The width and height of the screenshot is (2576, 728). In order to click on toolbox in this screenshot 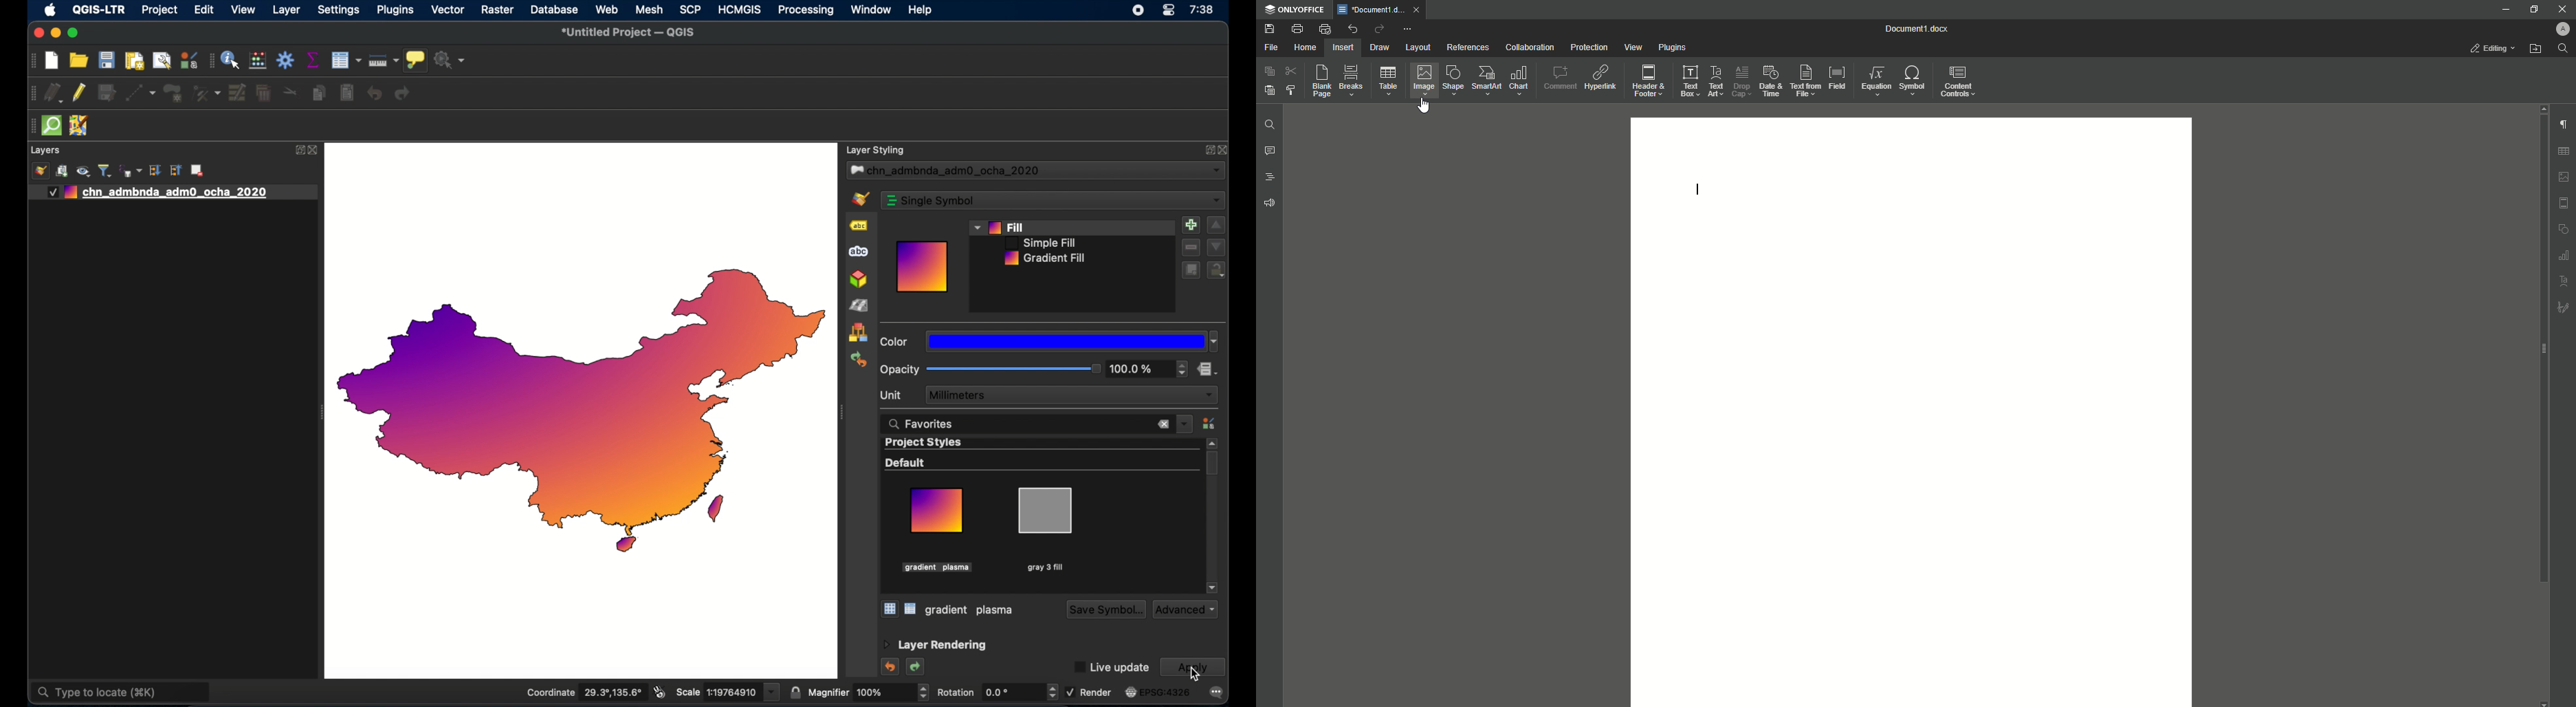, I will do `click(285, 60)`.